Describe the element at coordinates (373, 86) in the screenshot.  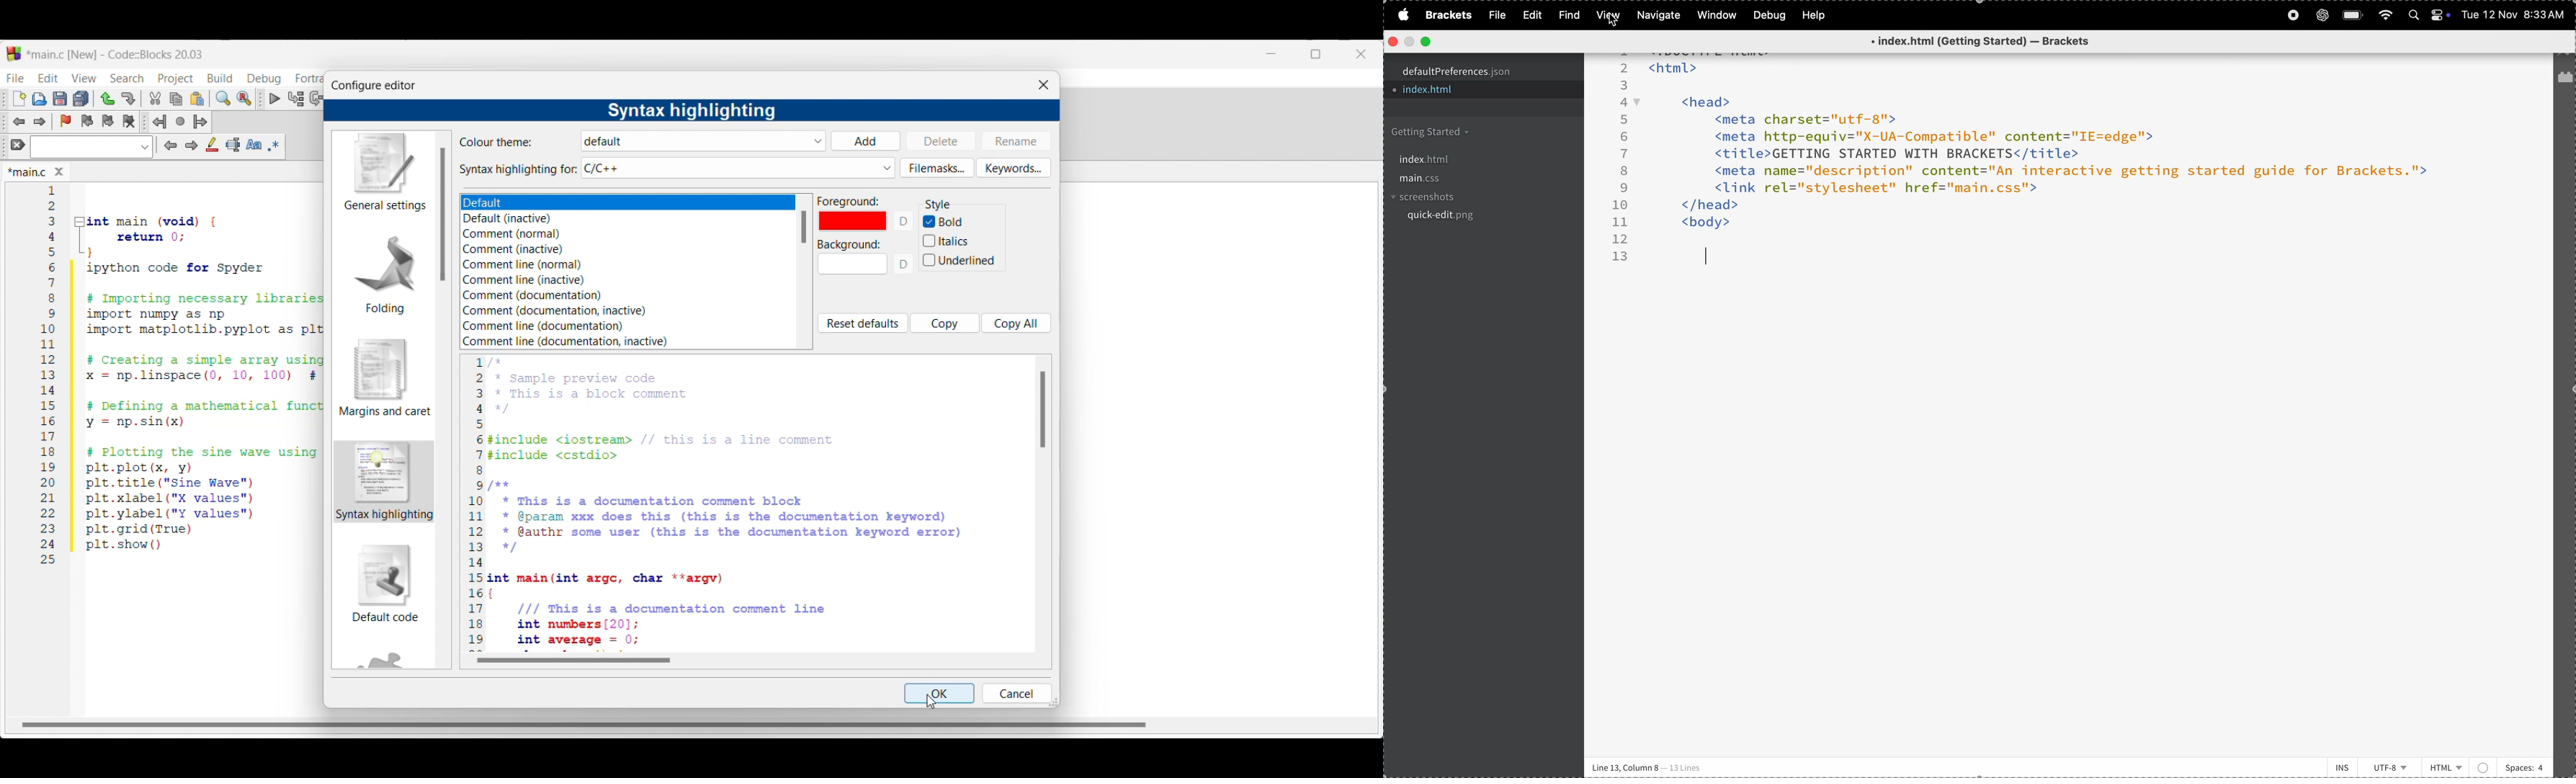
I see `Window title` at that location.